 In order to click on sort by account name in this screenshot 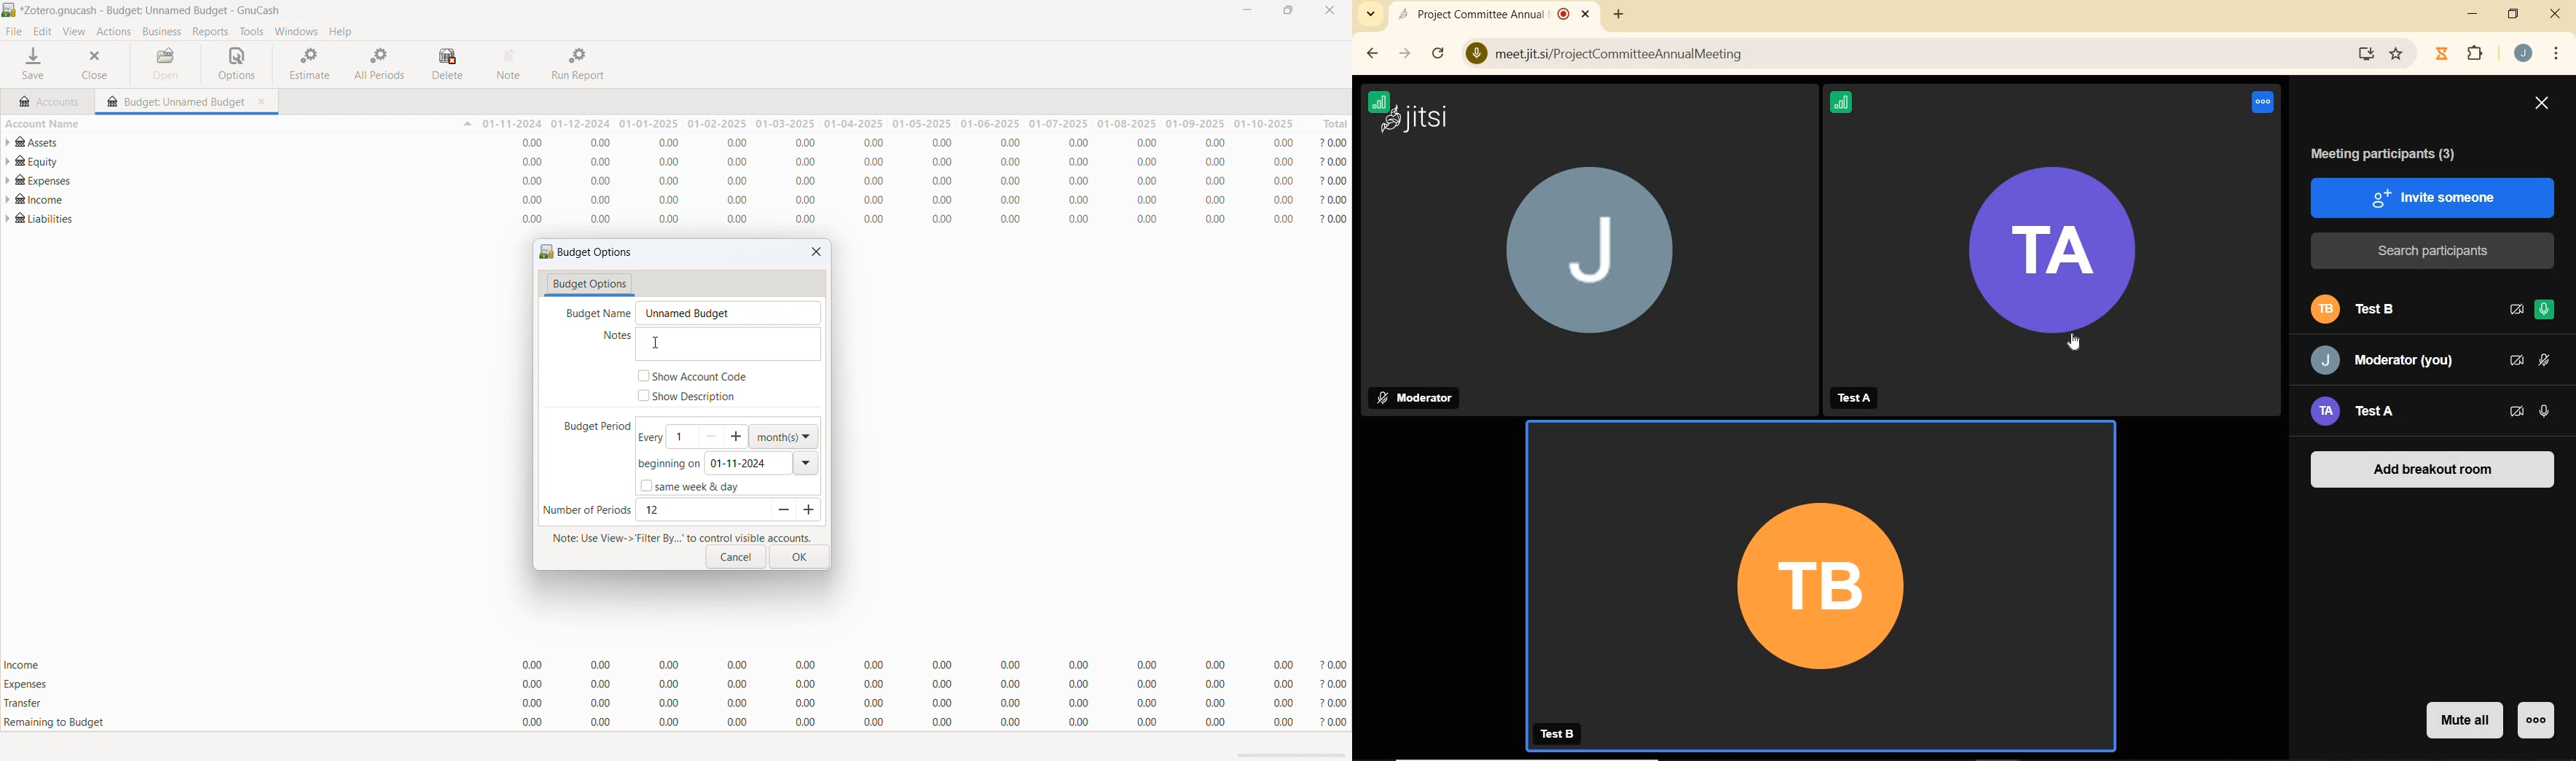, I will do `click(238, 123)`.